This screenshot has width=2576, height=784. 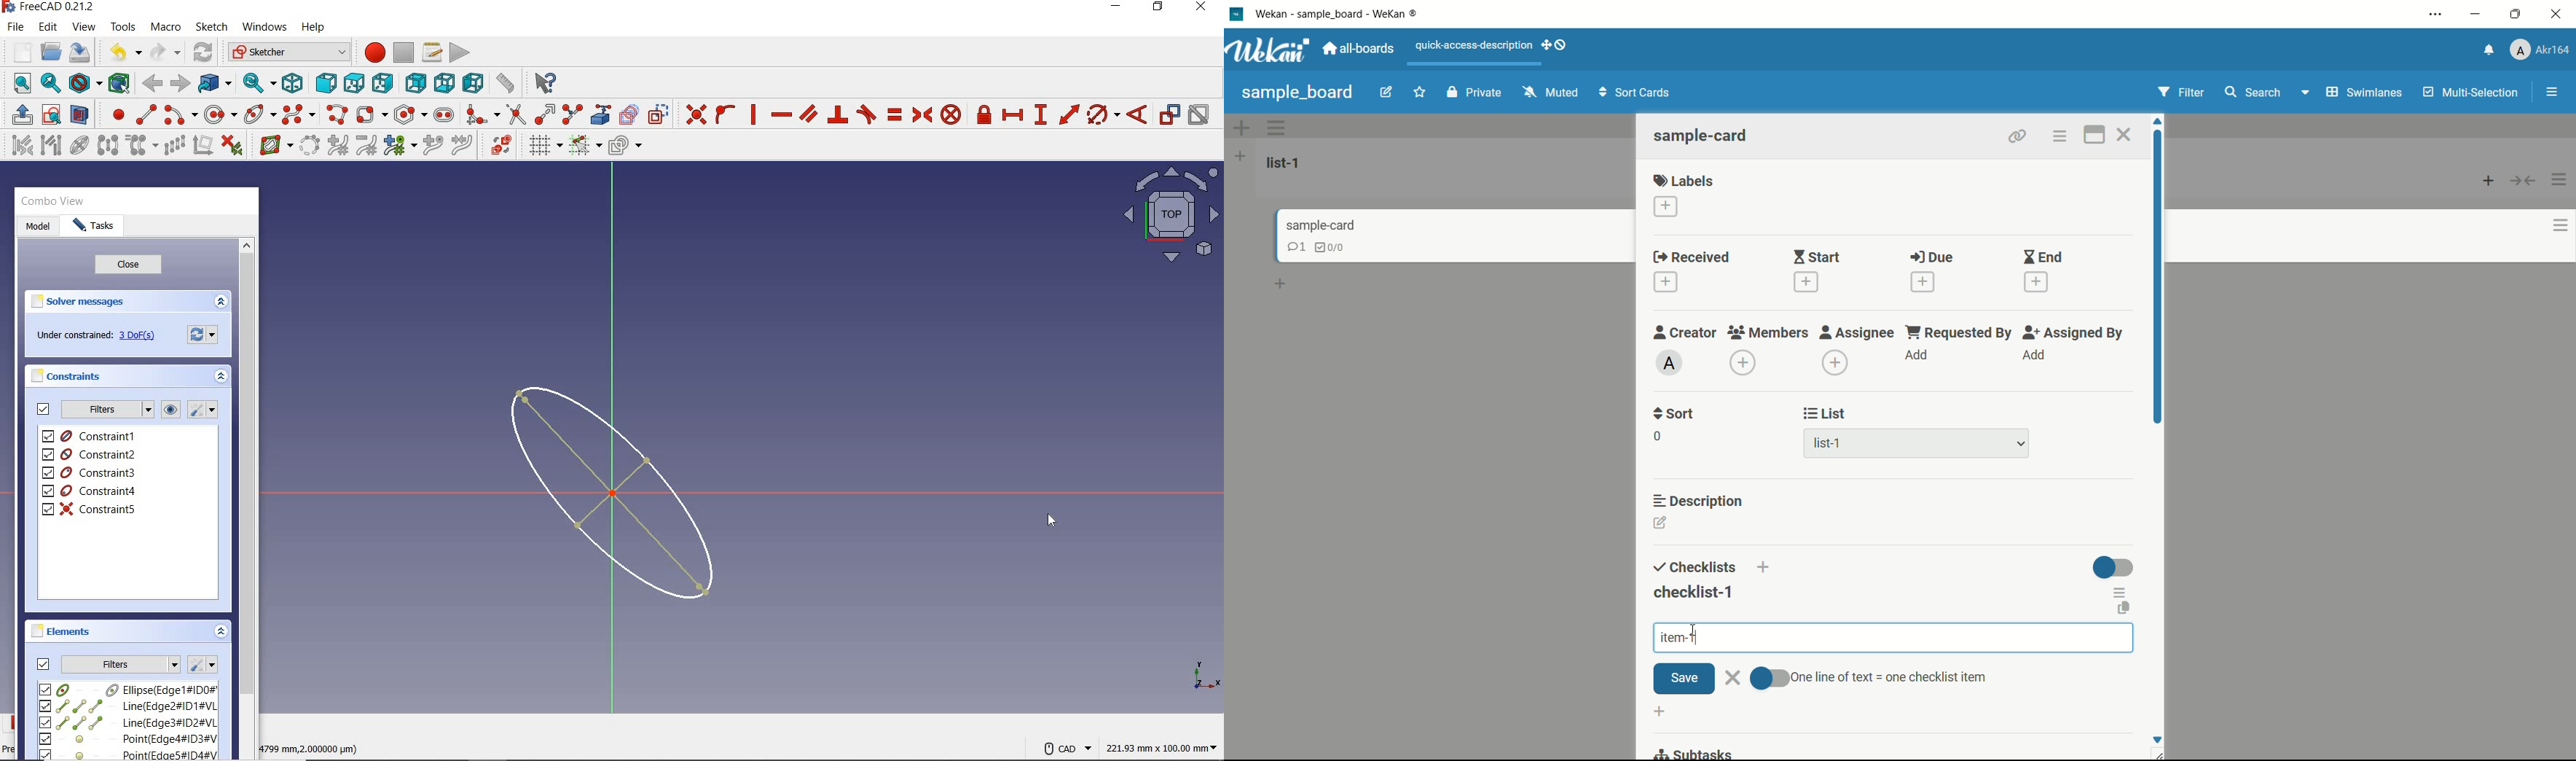 What do you see at coordinates (500, 145) in the screenshot?
I see `switch virtual space` at bounding box center [500, 145].